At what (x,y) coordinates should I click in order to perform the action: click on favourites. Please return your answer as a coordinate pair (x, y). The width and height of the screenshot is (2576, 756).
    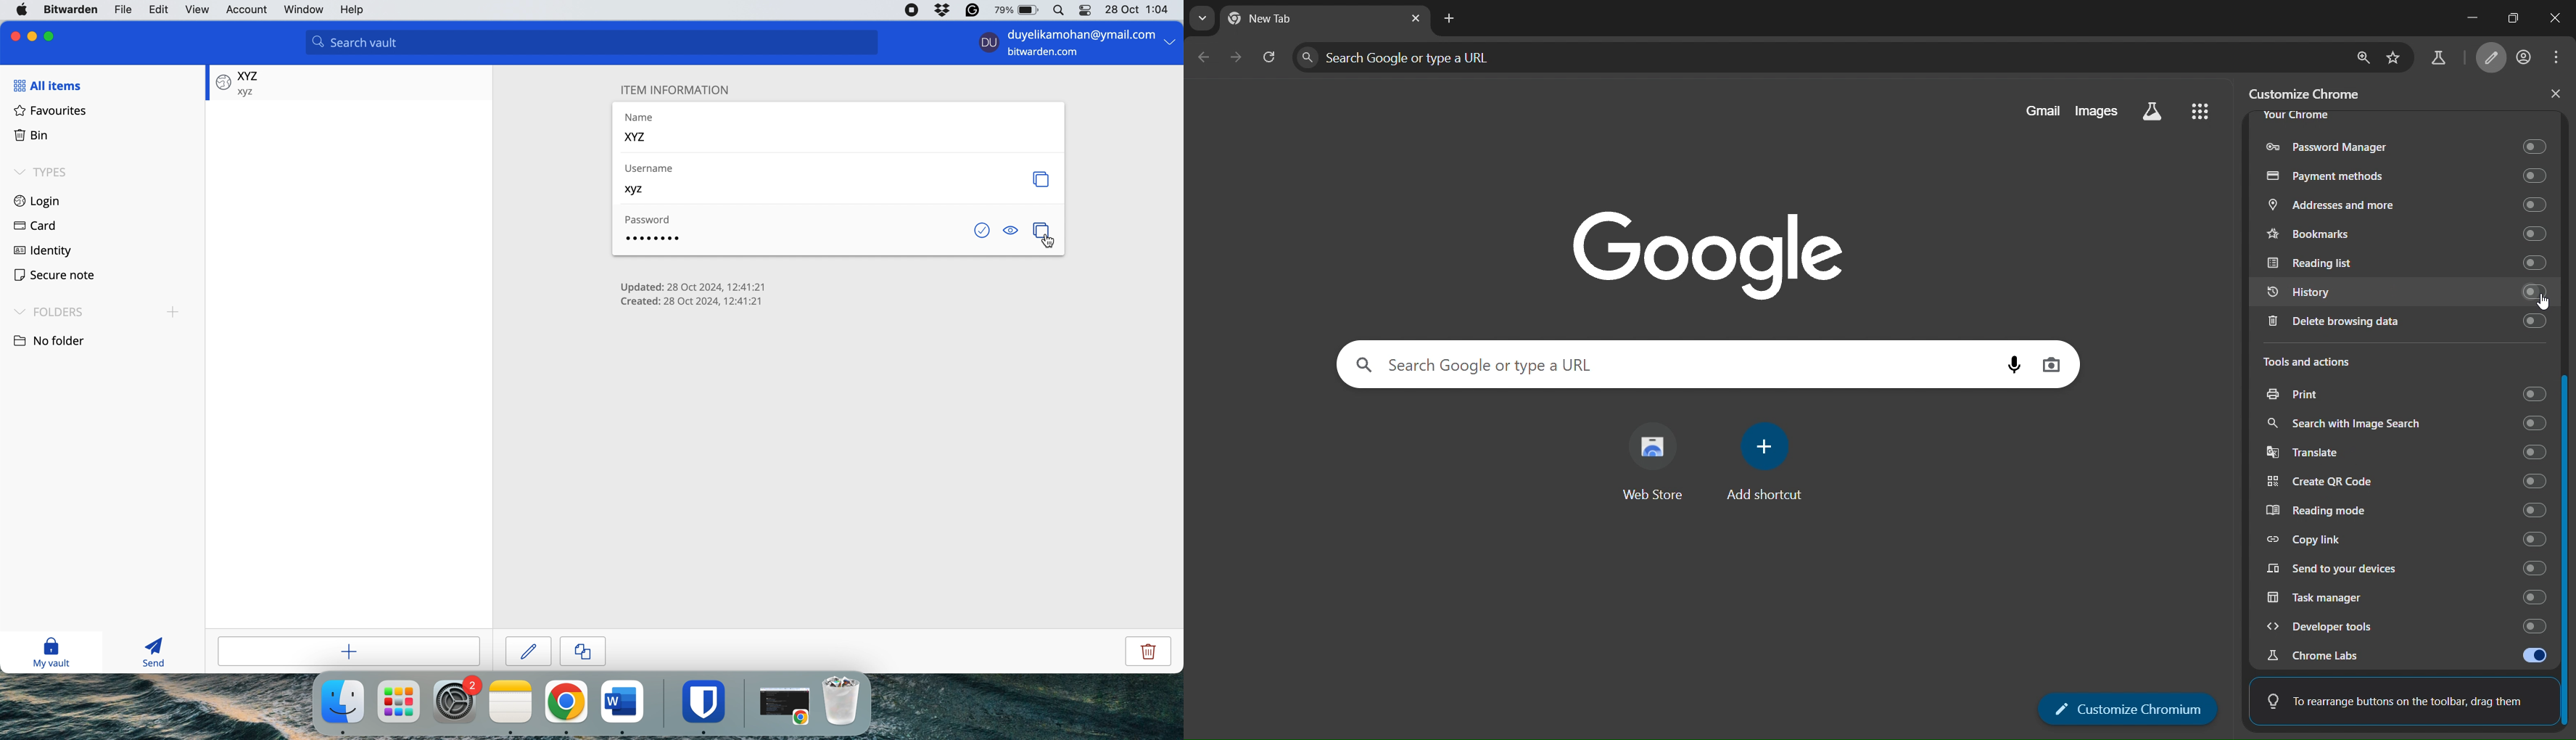
    Looking at the image, I should click on (51, 110).